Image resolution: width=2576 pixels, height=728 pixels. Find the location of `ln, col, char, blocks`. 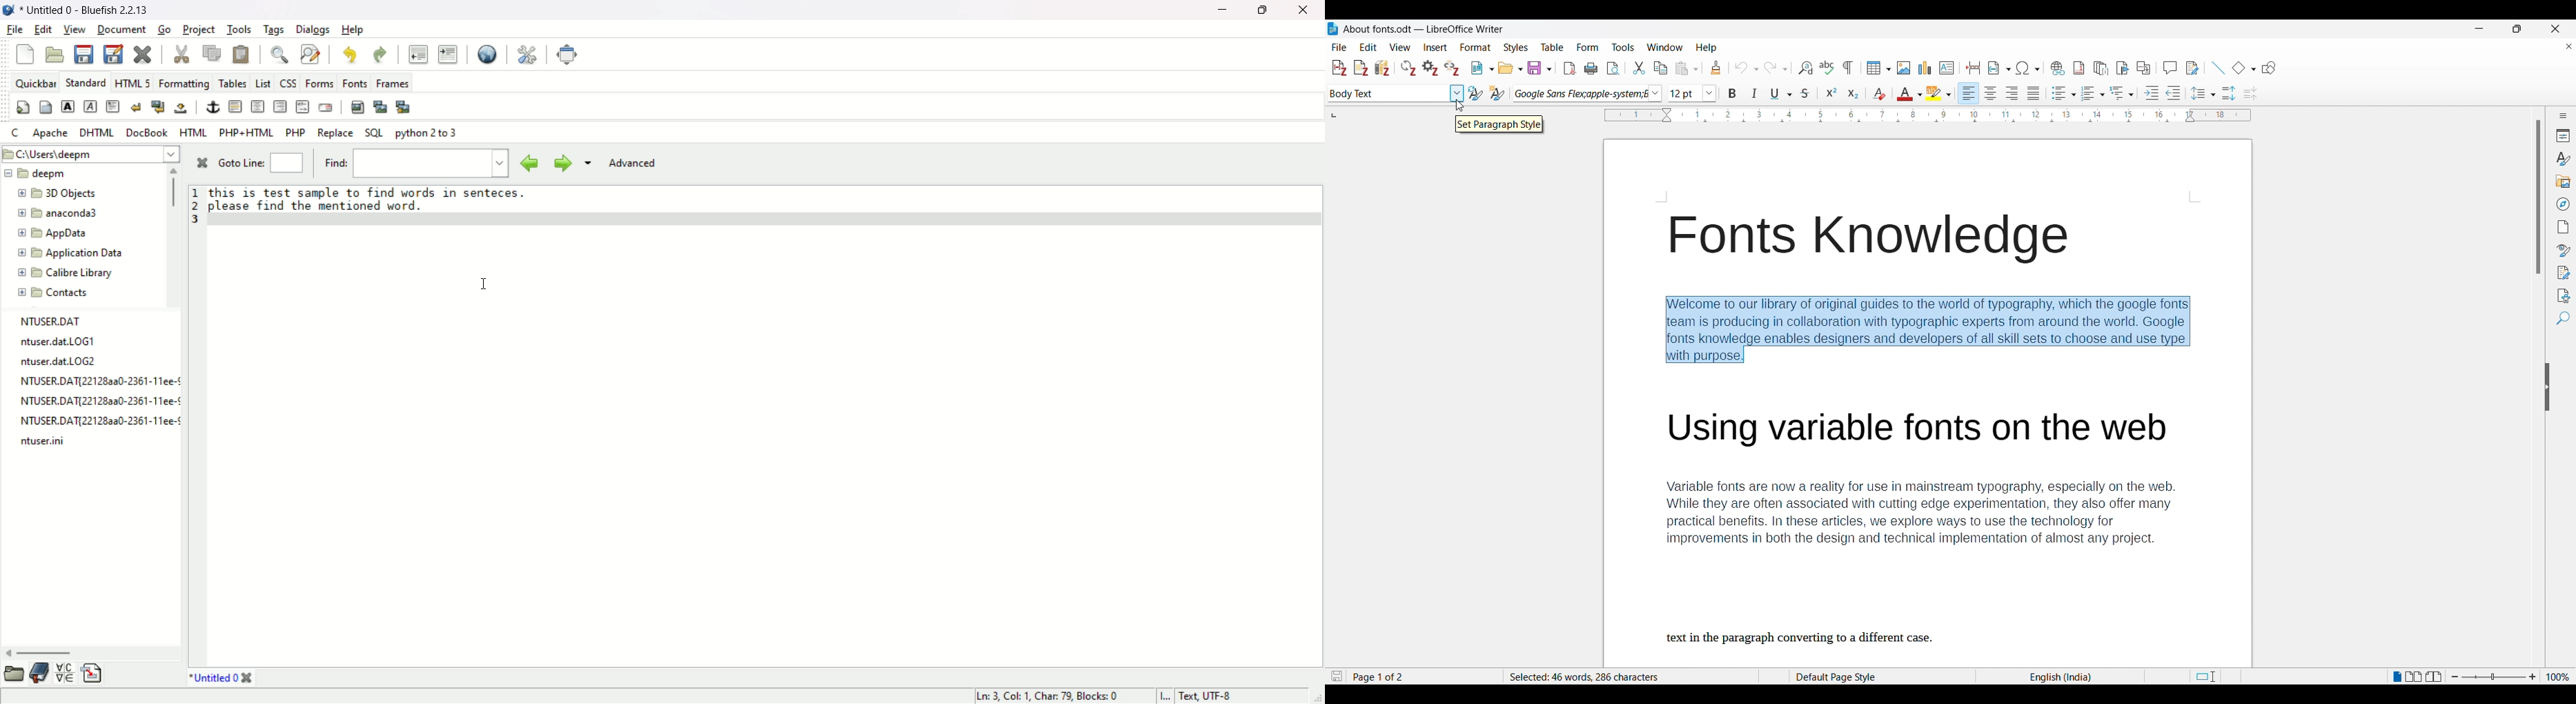

ln, col, char, blocks is located at coordinates (1045, 697).